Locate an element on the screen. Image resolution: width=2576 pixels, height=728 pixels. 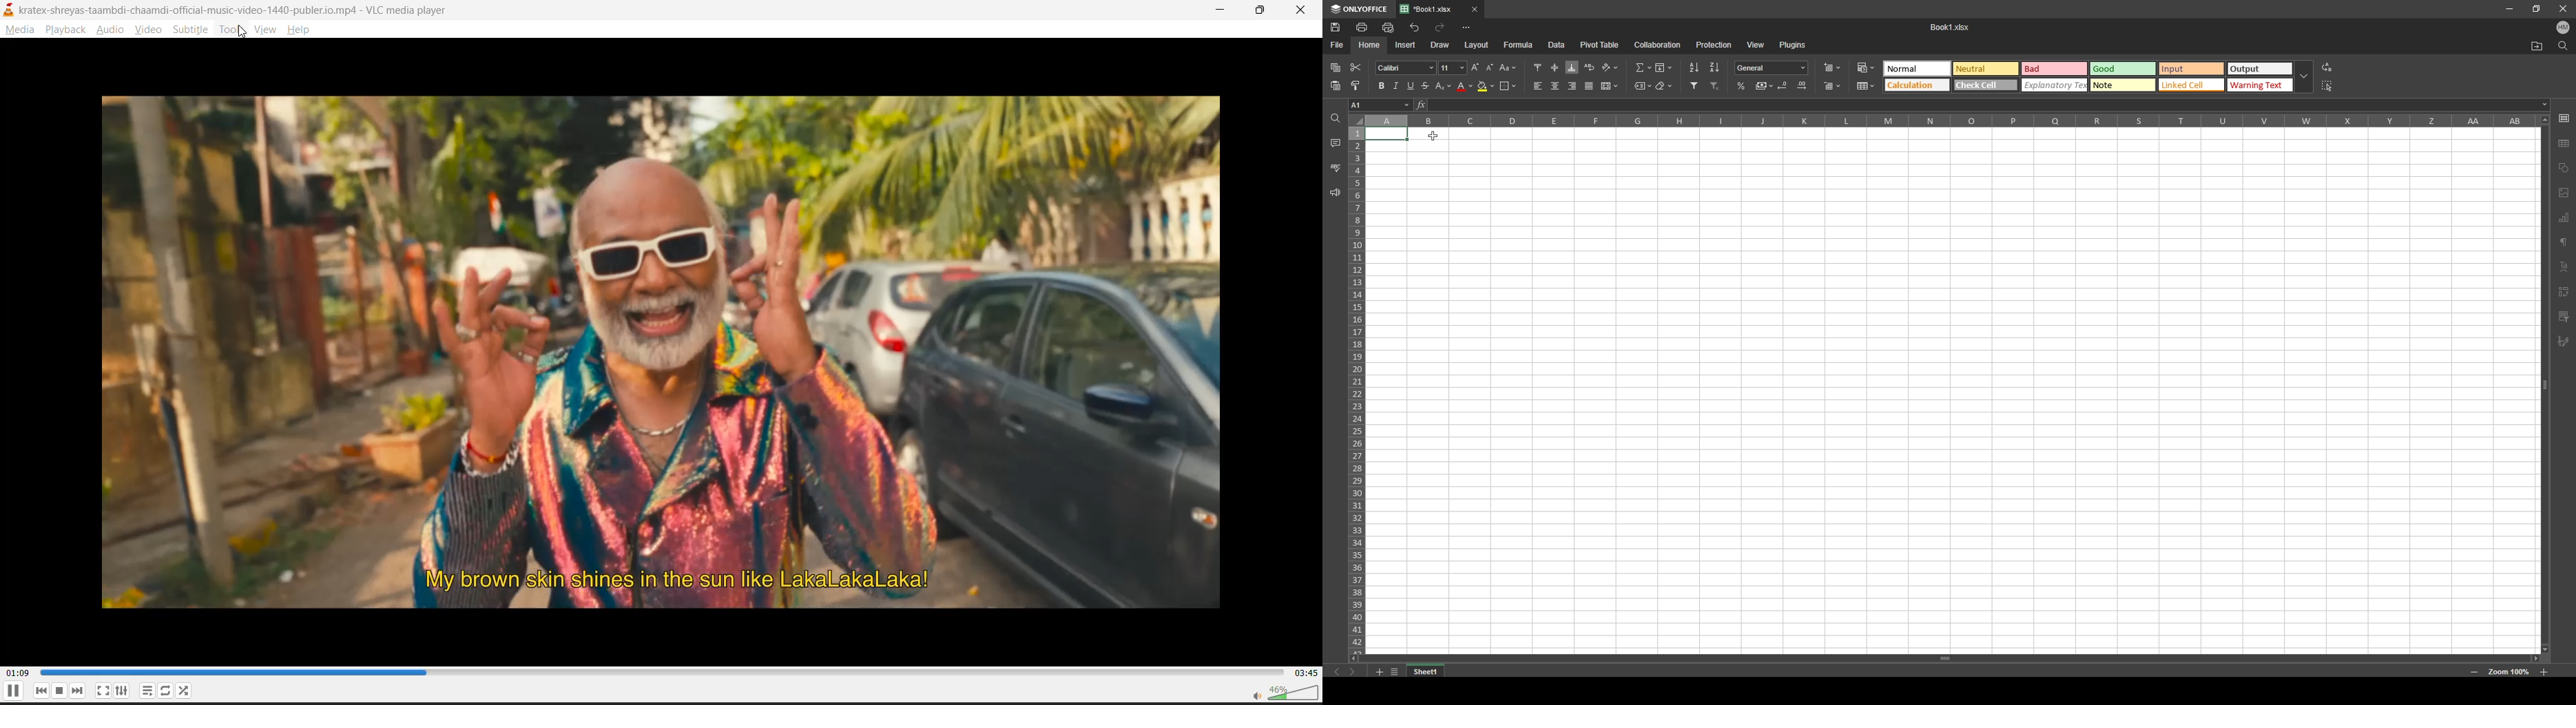
spreadsheet is located at coordinates (1952, 390).